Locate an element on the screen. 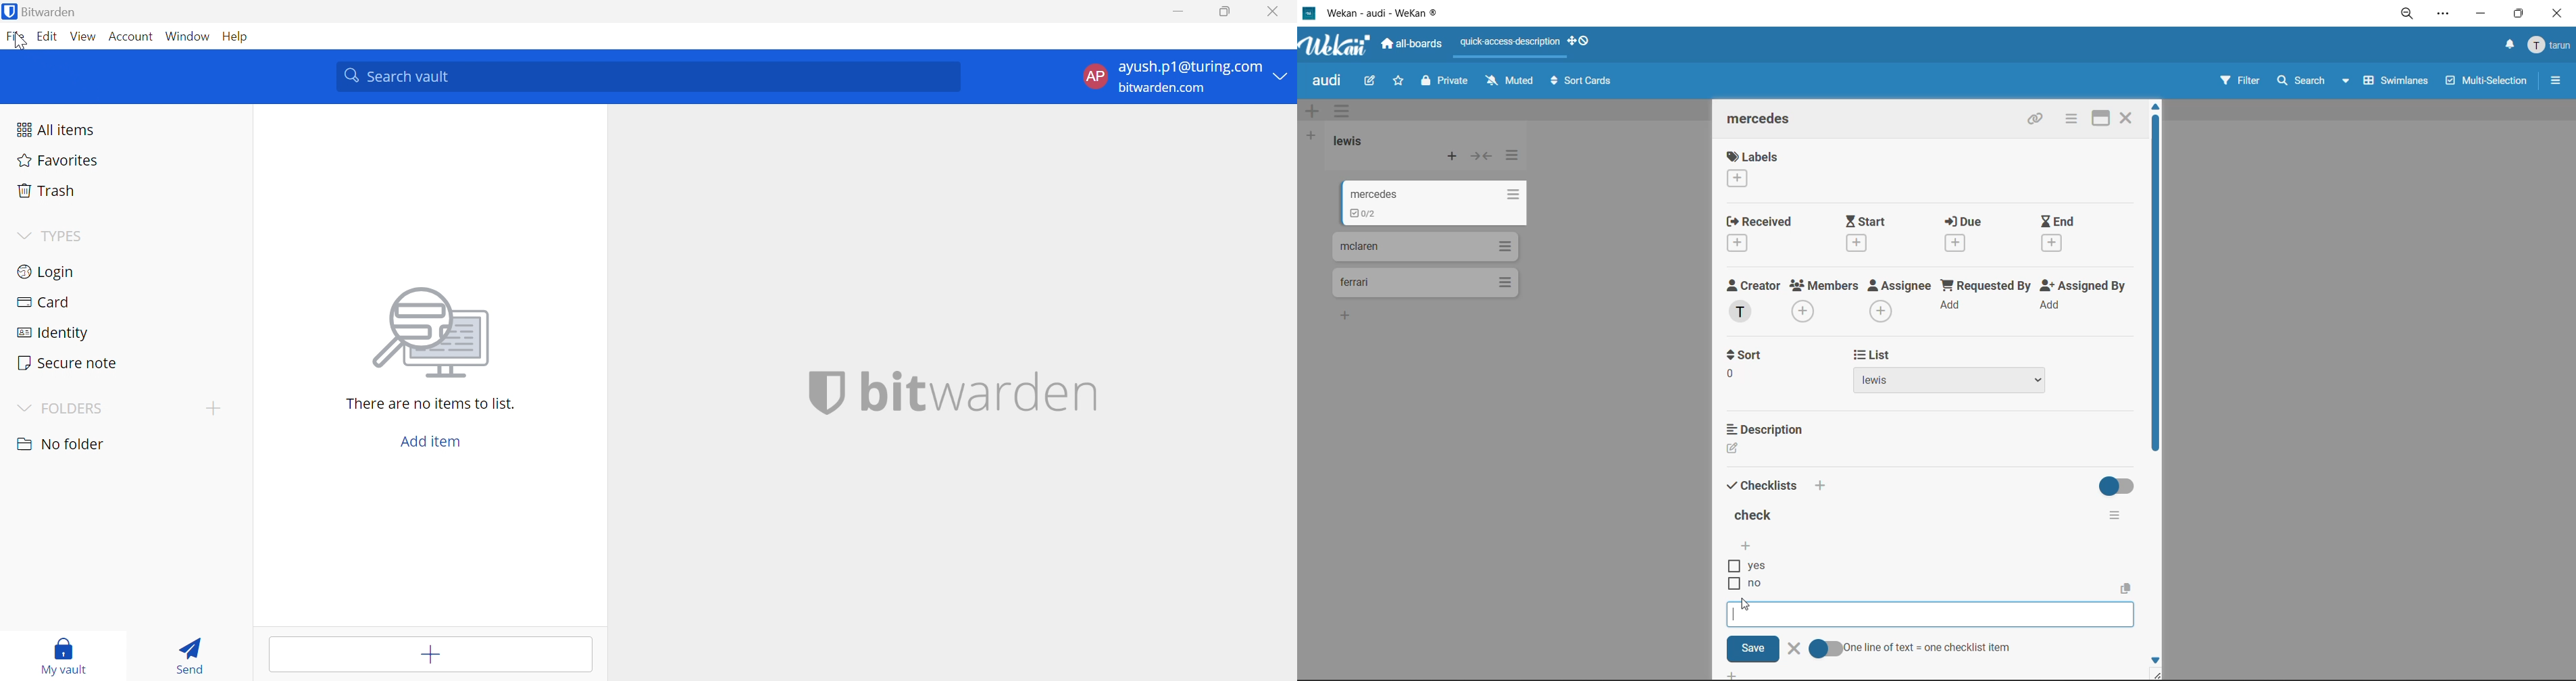 This screenshot has height=700, width=2576. Checbox is located at coordinates (1732, 566).